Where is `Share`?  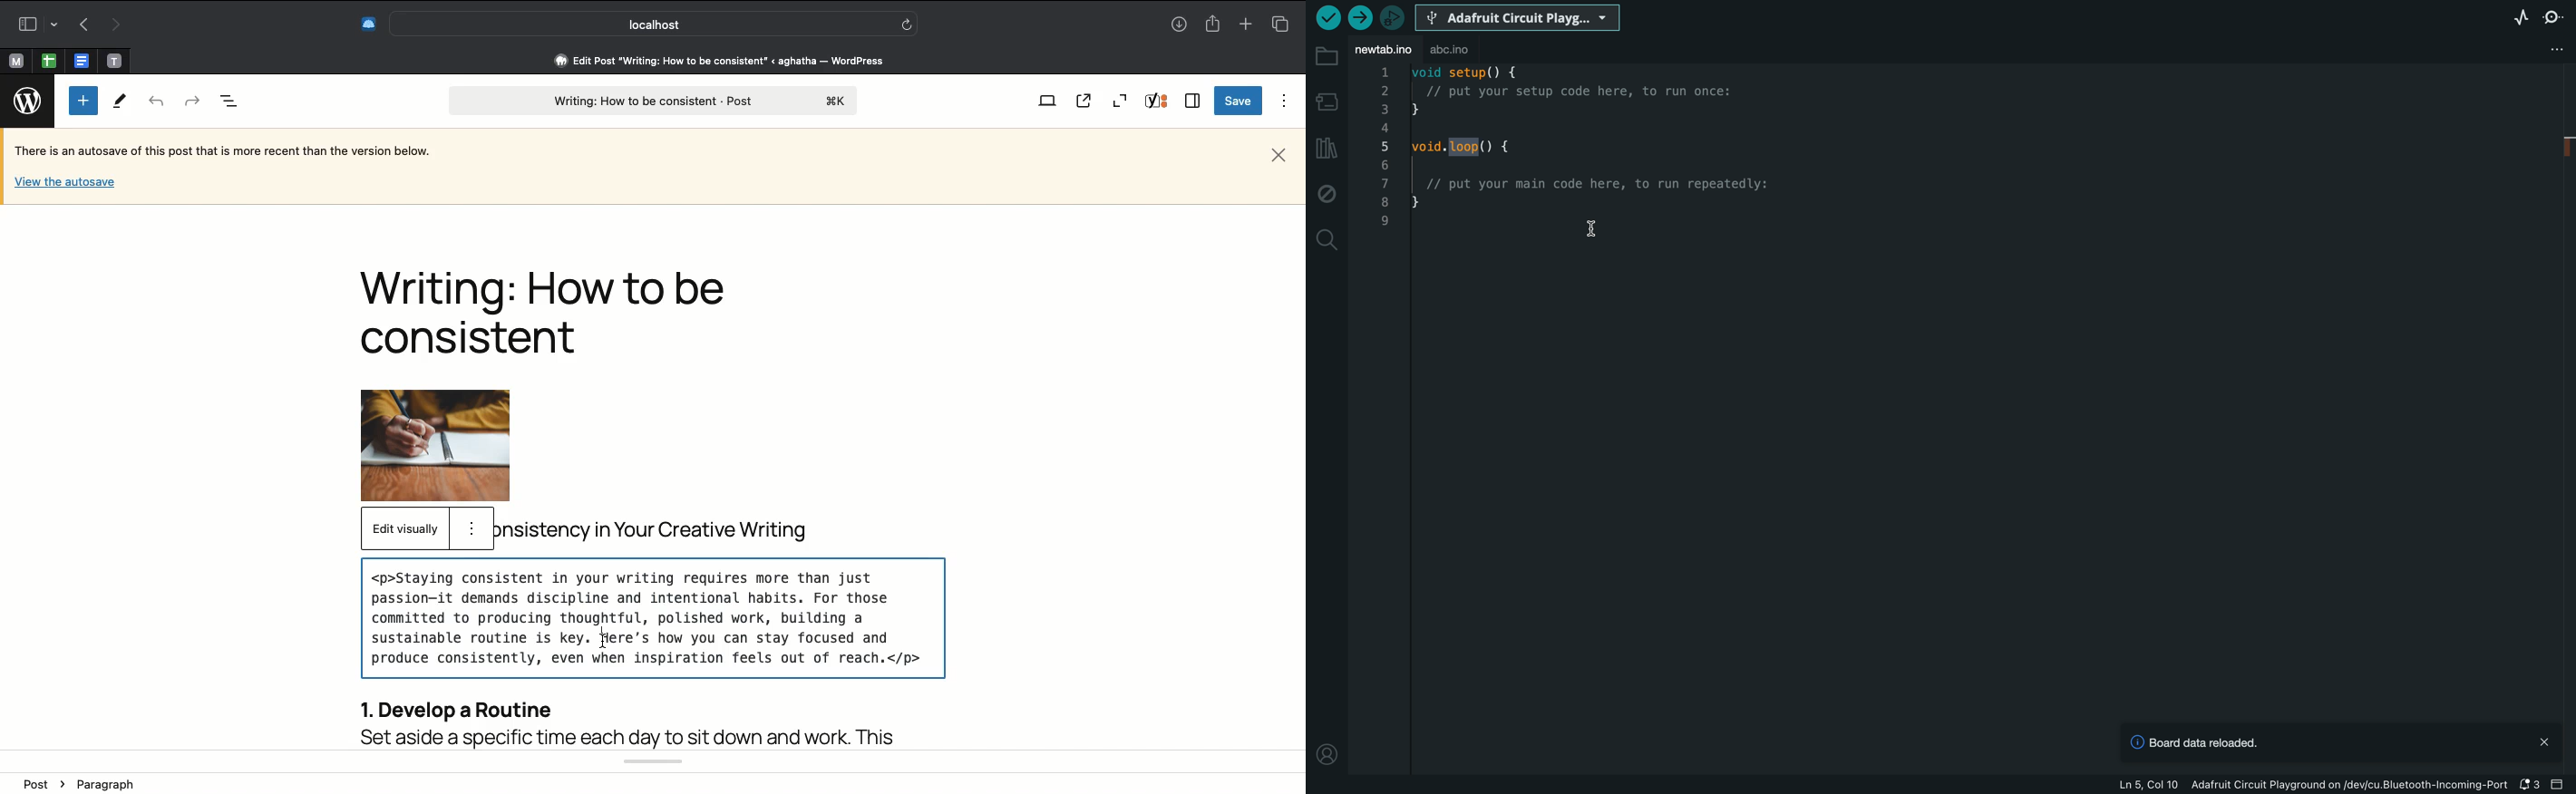
Share is located at coordinates (1215, 24).